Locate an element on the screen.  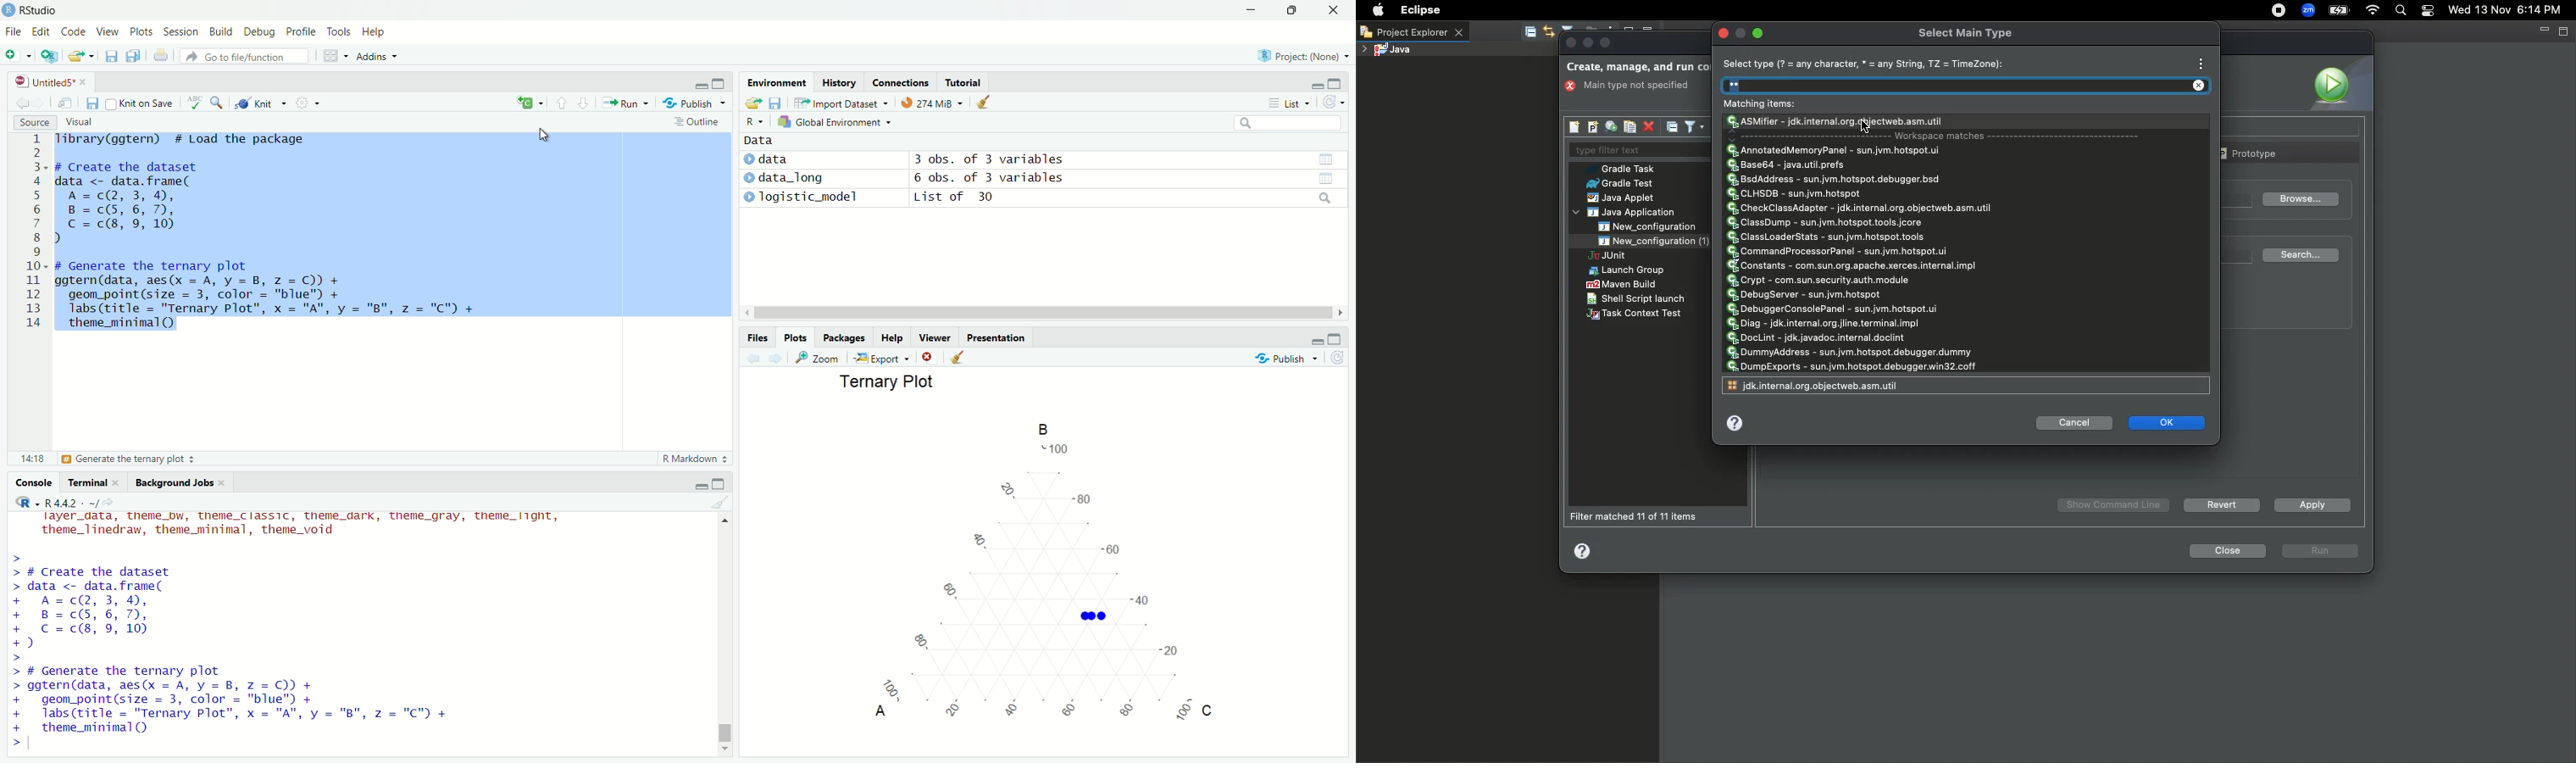
search is located at coordinates (1323, 199).